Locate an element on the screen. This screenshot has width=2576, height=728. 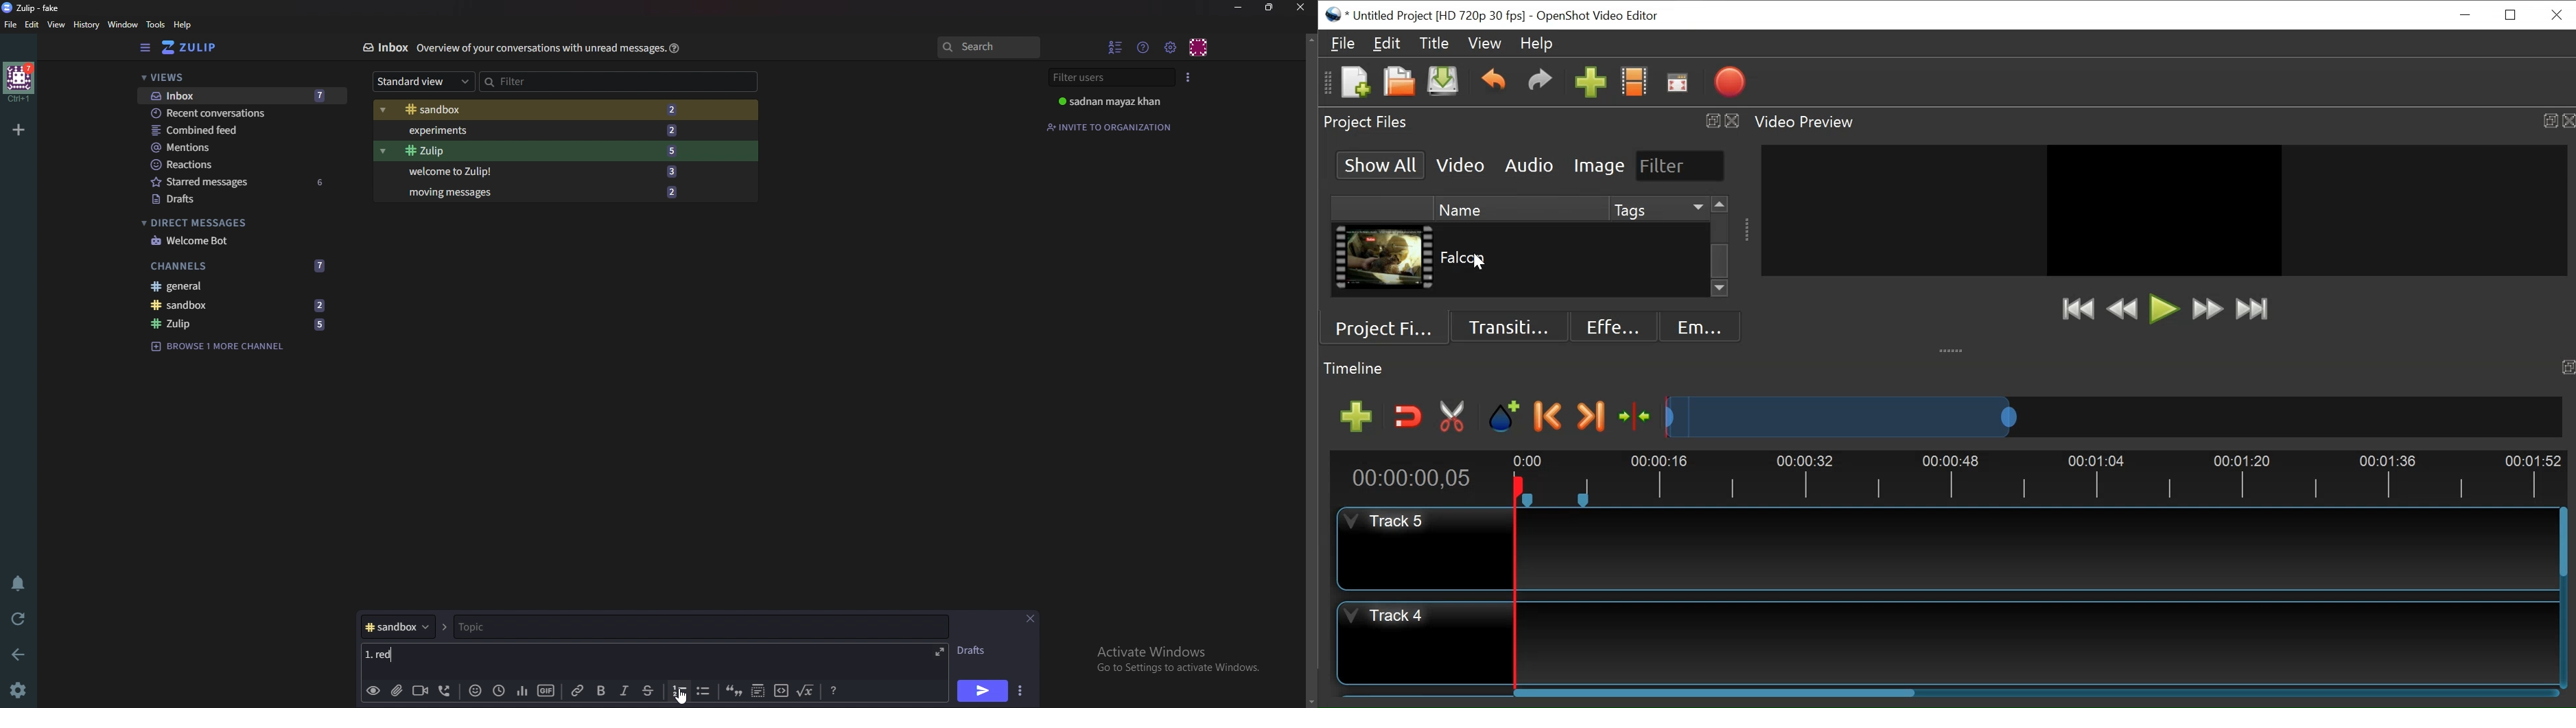
Cursor is located at coordinates (1481, 264).